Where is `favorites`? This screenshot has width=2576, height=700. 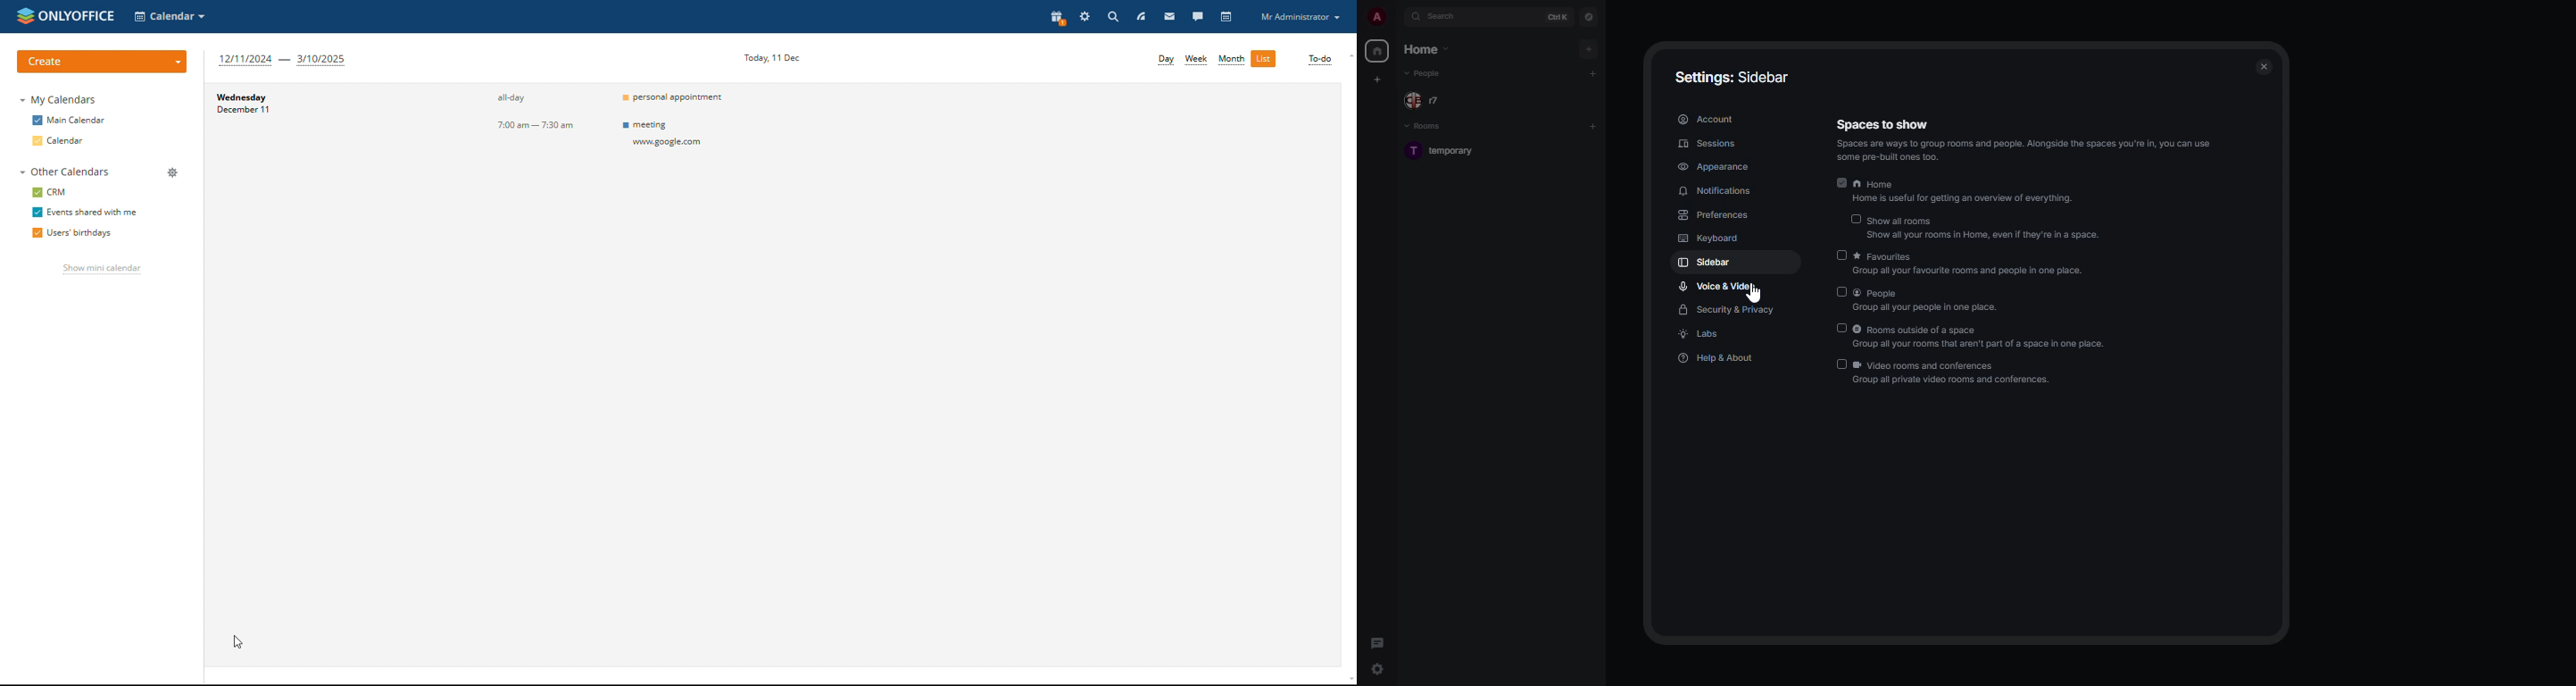 favorites is located at coordinates (1971, 266).